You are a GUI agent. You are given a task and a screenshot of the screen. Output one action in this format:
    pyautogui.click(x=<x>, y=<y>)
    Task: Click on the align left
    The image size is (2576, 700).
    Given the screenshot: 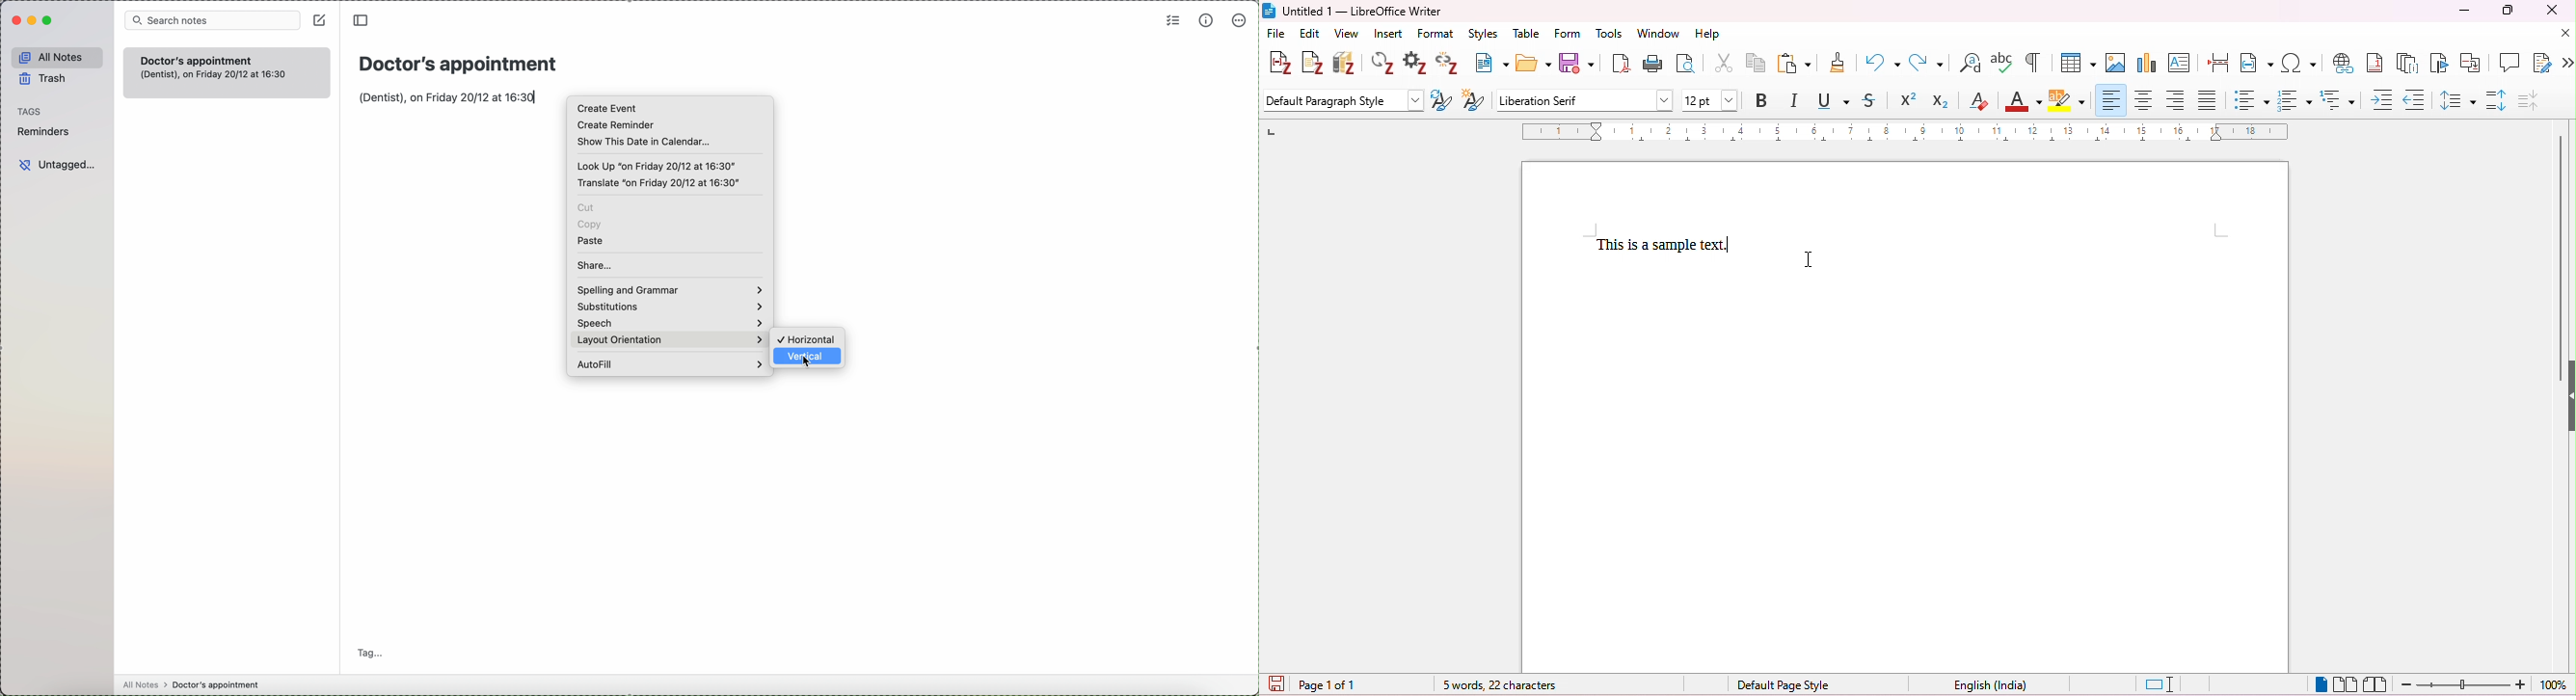 What is the action you would take?
    pyautogui.click(x=2111, y=98)
    